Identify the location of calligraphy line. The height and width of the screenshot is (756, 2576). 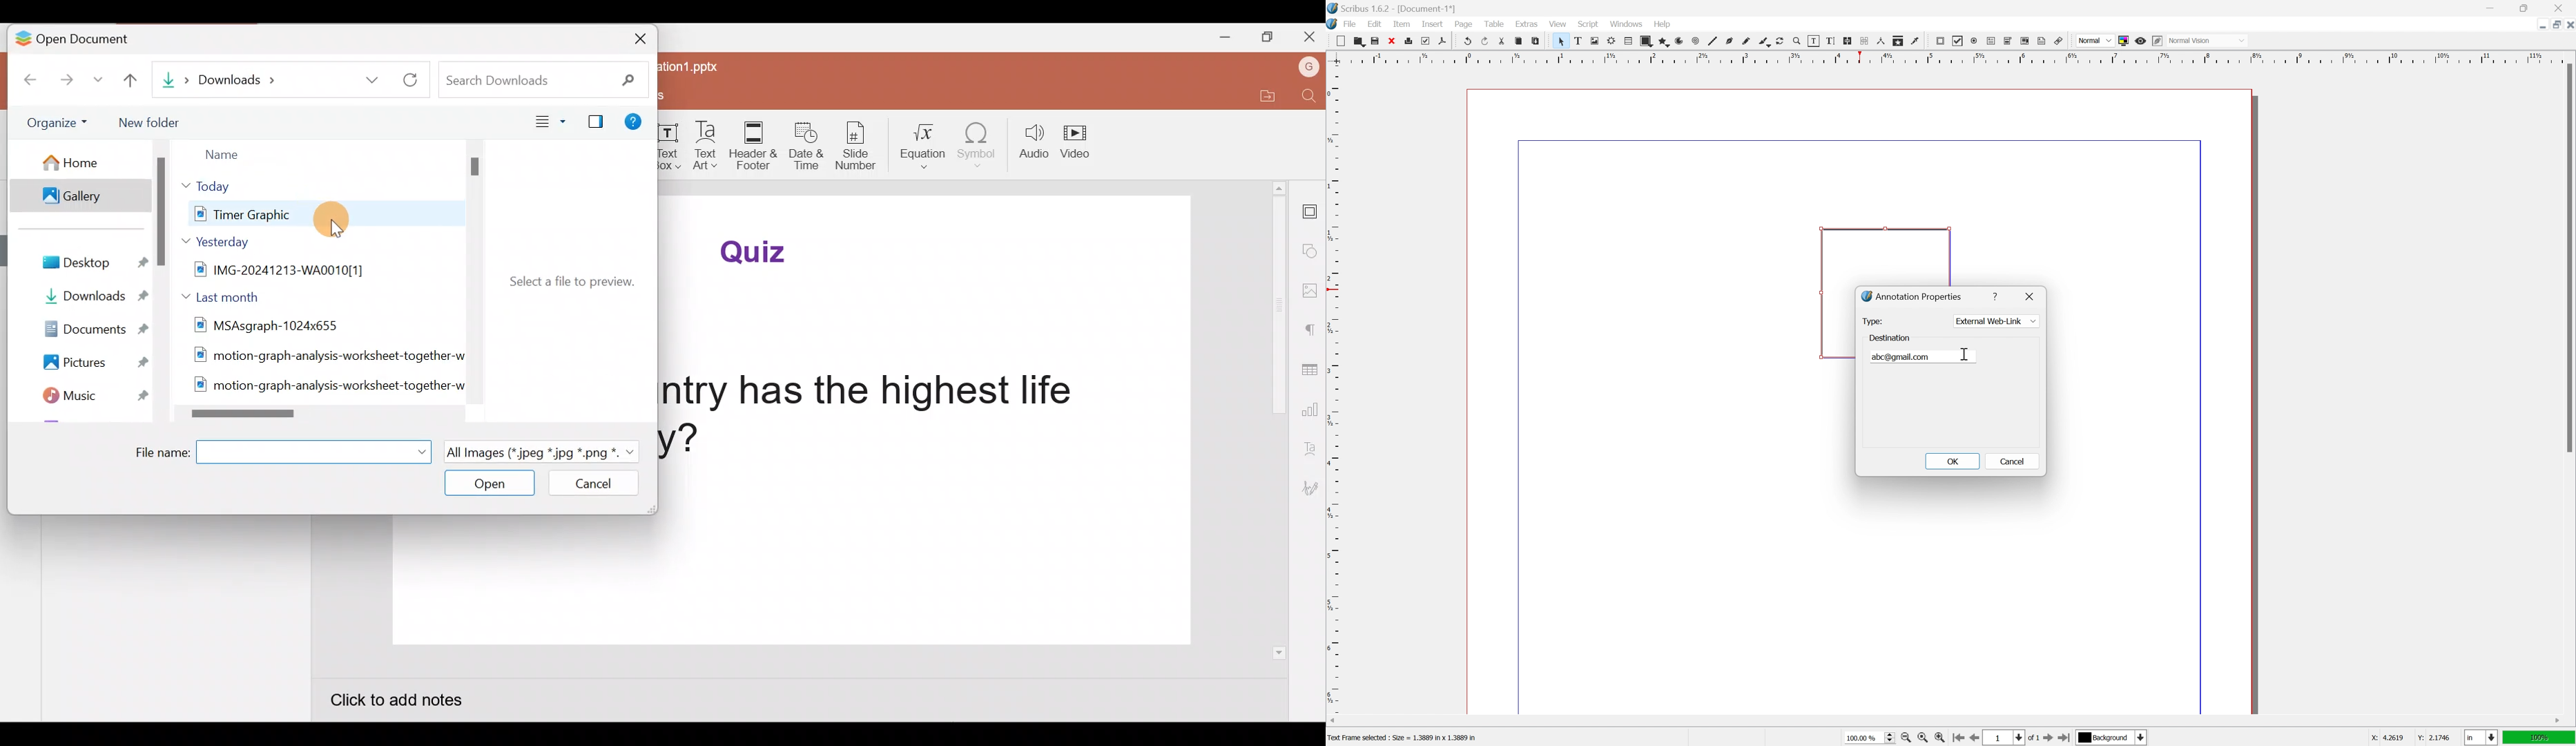
(1764, 41).